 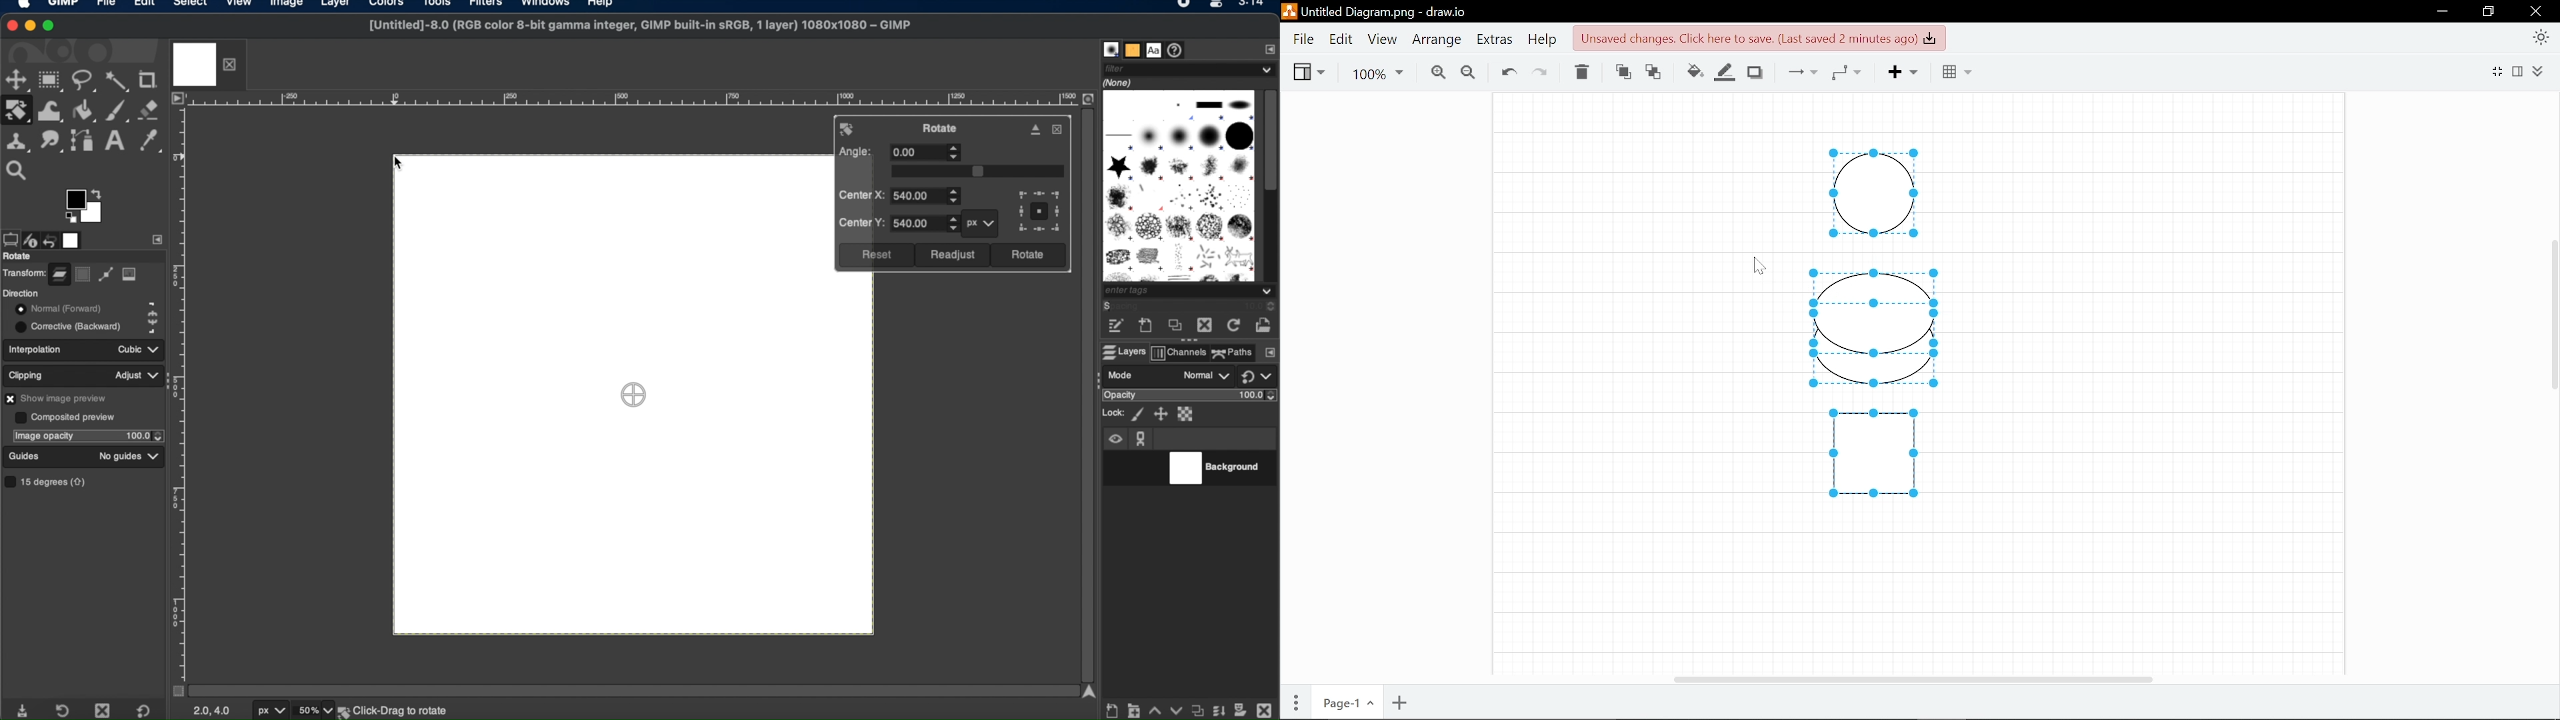 I want to click on selection , so click(x=83, y=275).